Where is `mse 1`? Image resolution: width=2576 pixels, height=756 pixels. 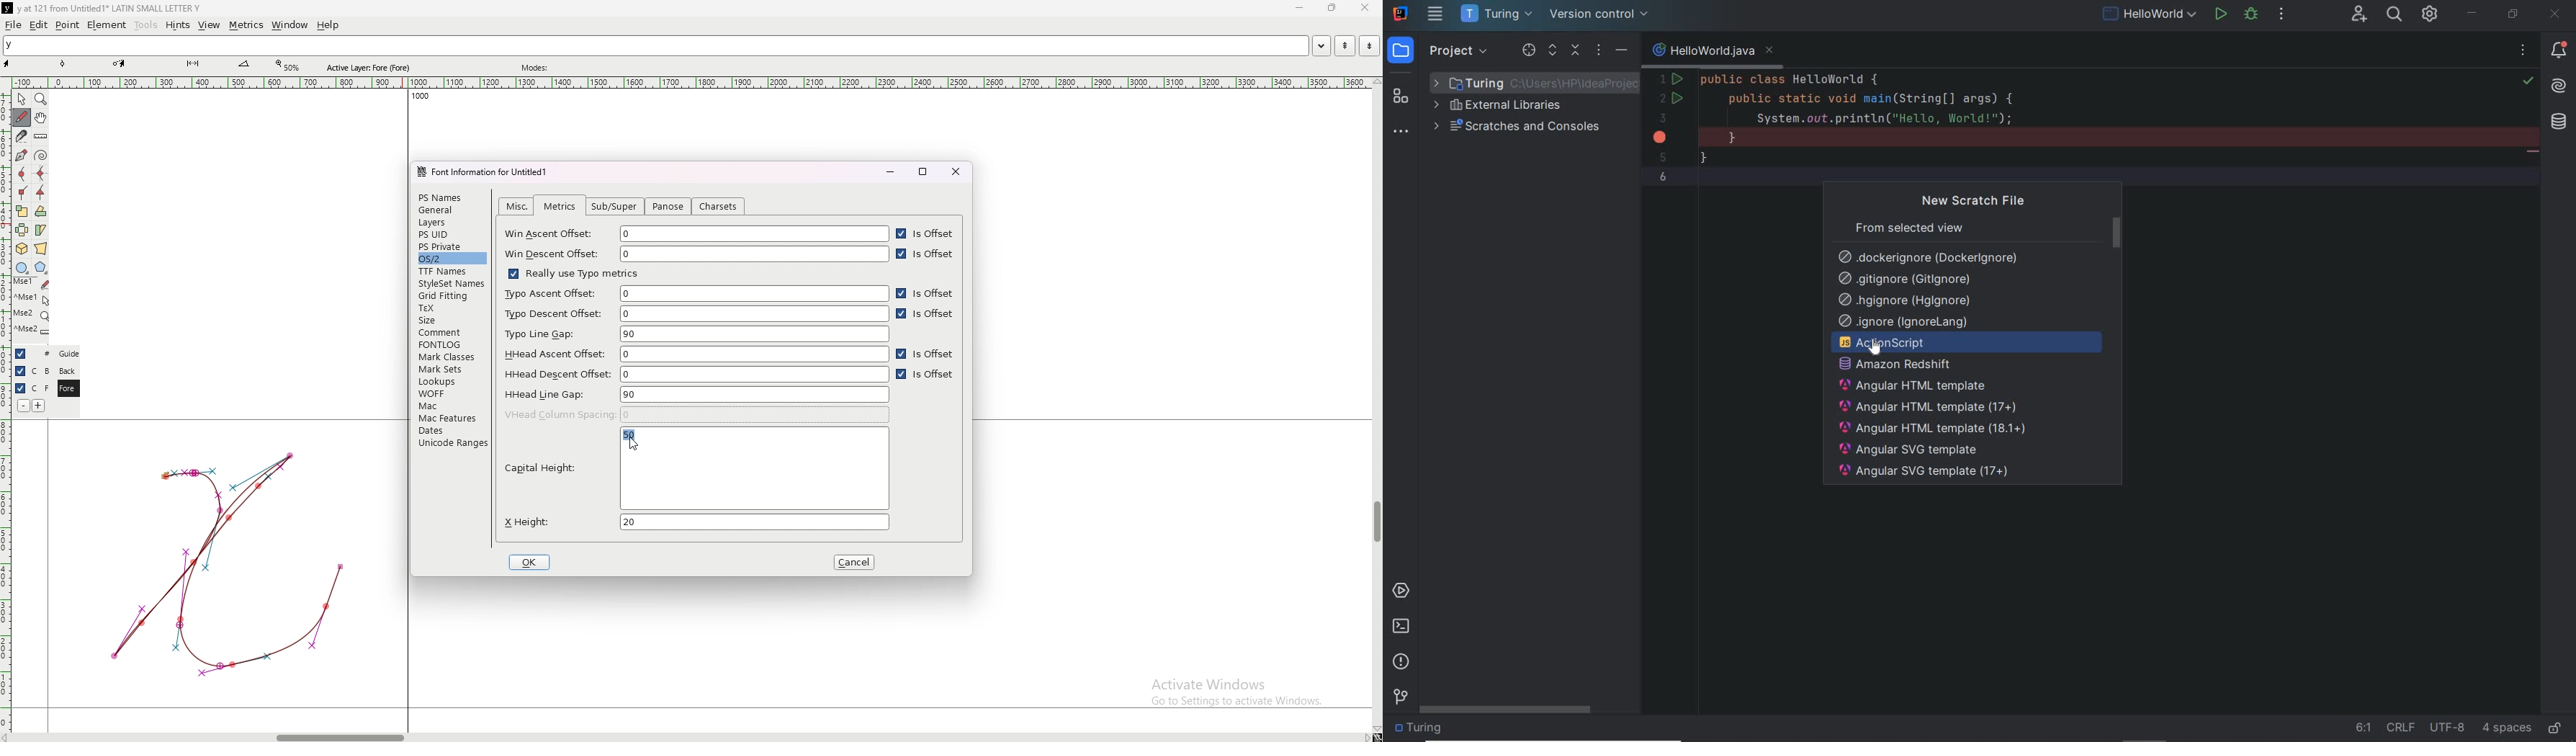
mse 1 is located at coordinates (32, 298).